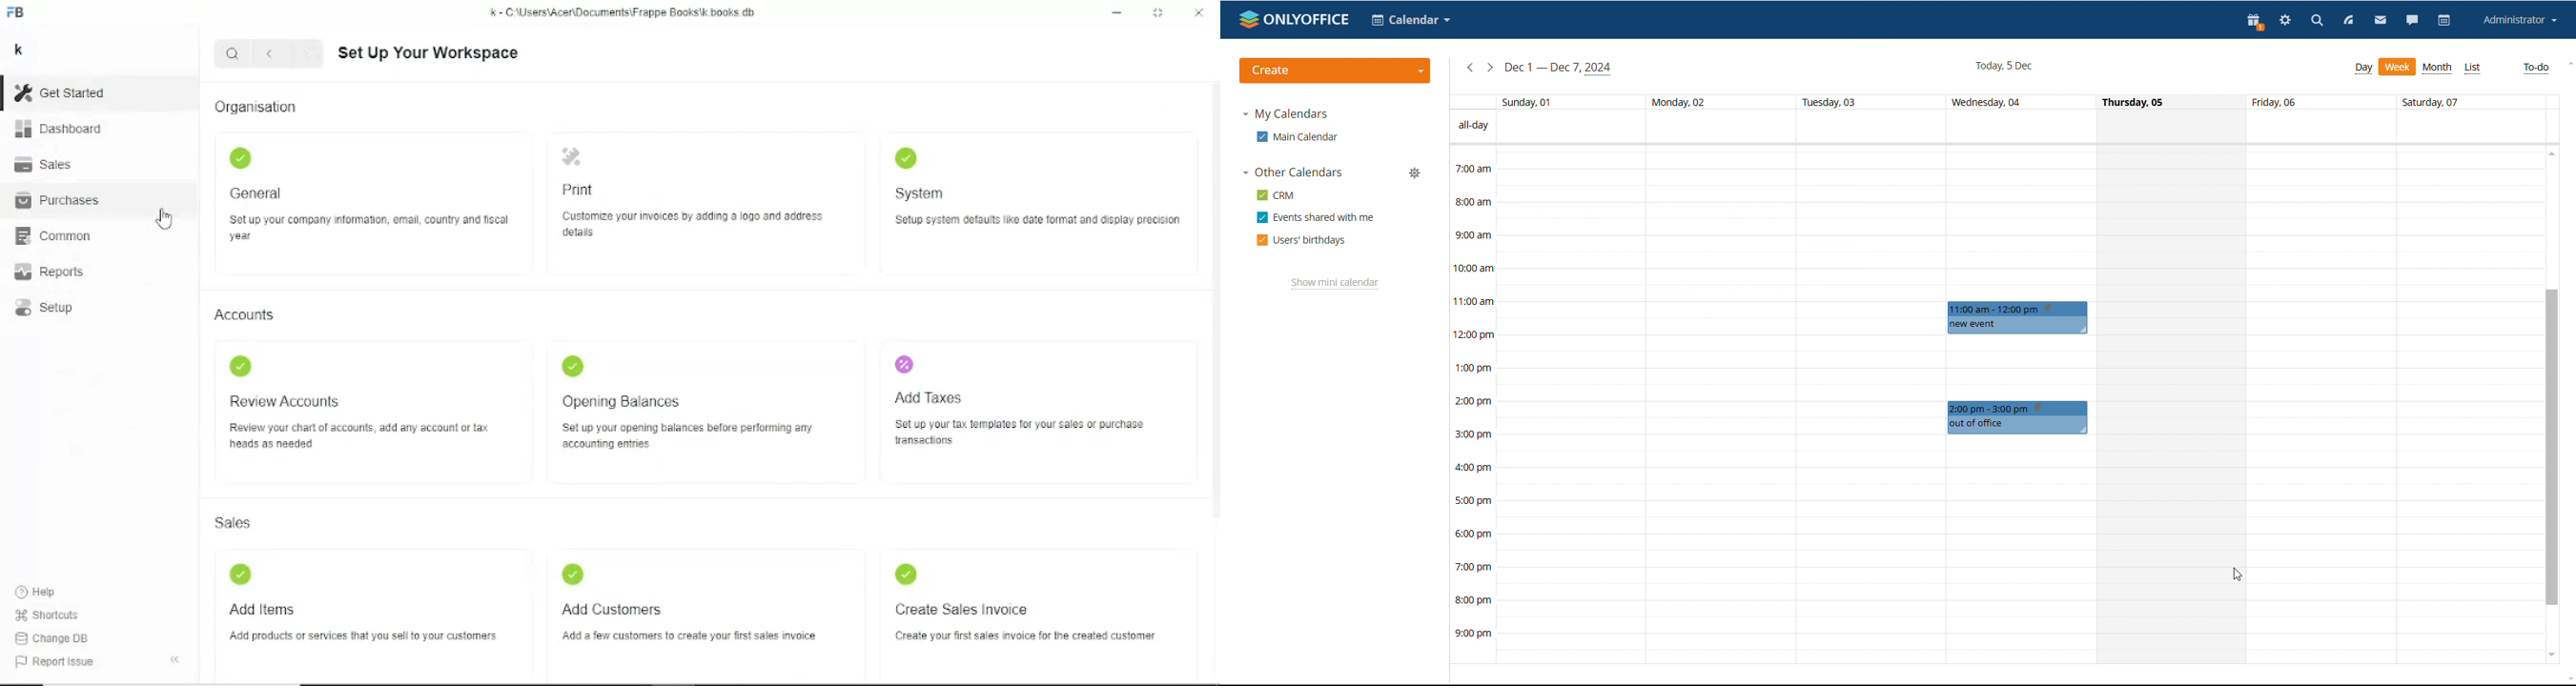 This screenshot has height=700, width=2576. What do you see at coordinates (46, 165) in the screenshot?
I see `Sales` at bounding box center [46, 165].